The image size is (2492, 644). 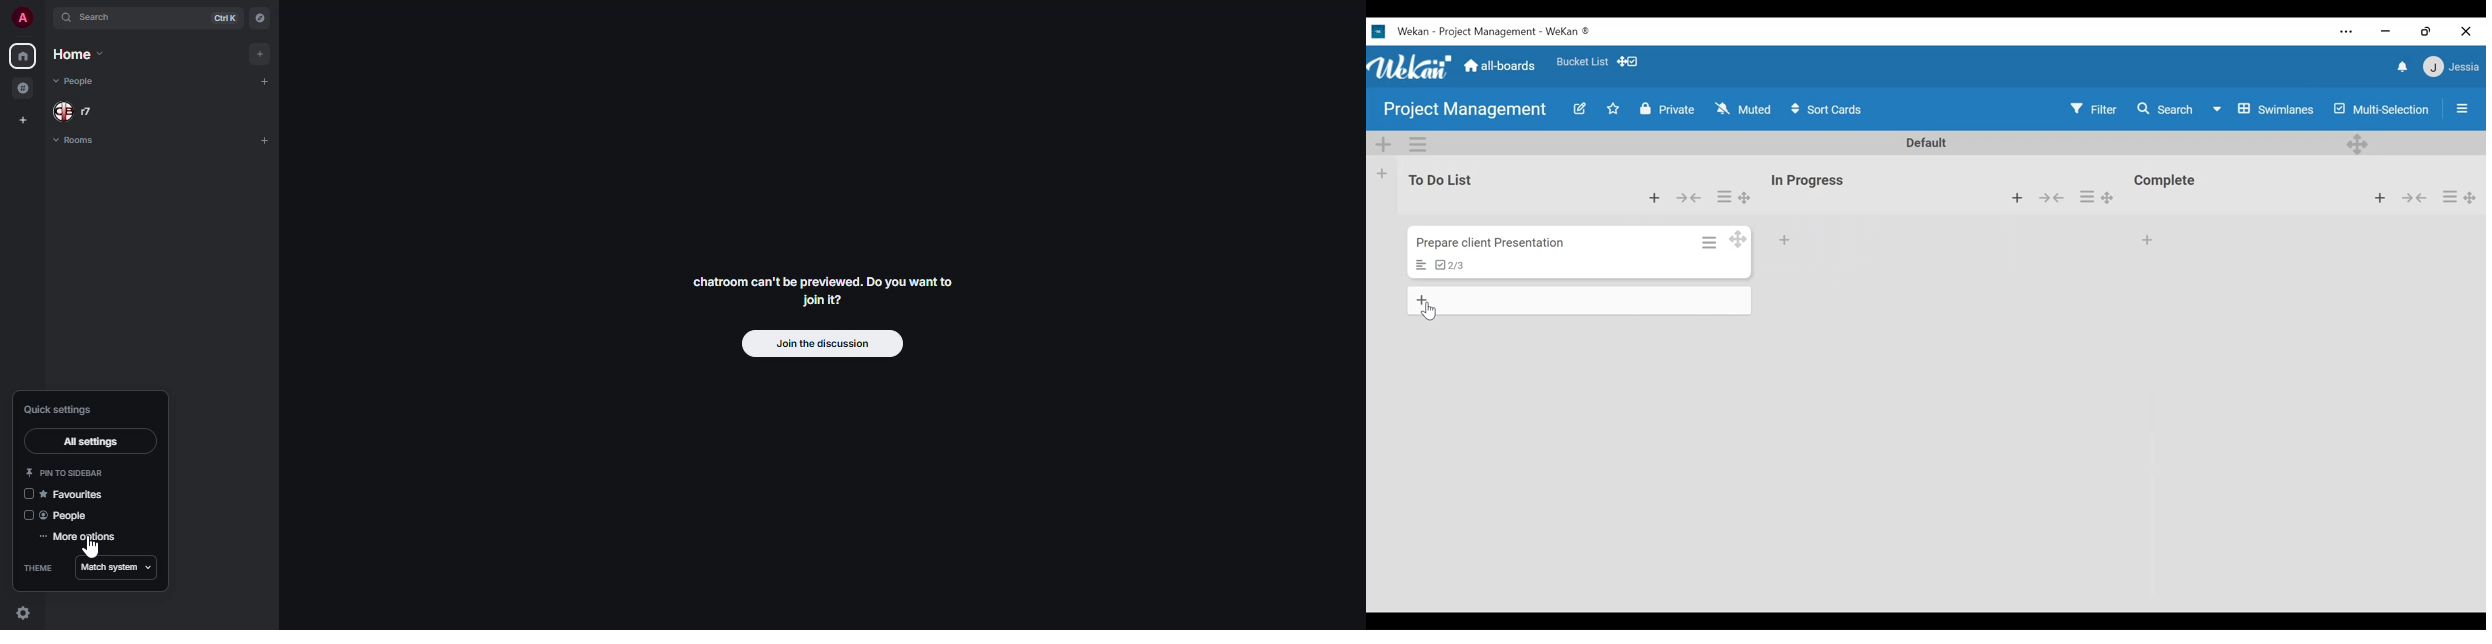 What do you see at coordinates (80, 538) in the screenshot?
I see `more options` at bounding box center [80, 538].